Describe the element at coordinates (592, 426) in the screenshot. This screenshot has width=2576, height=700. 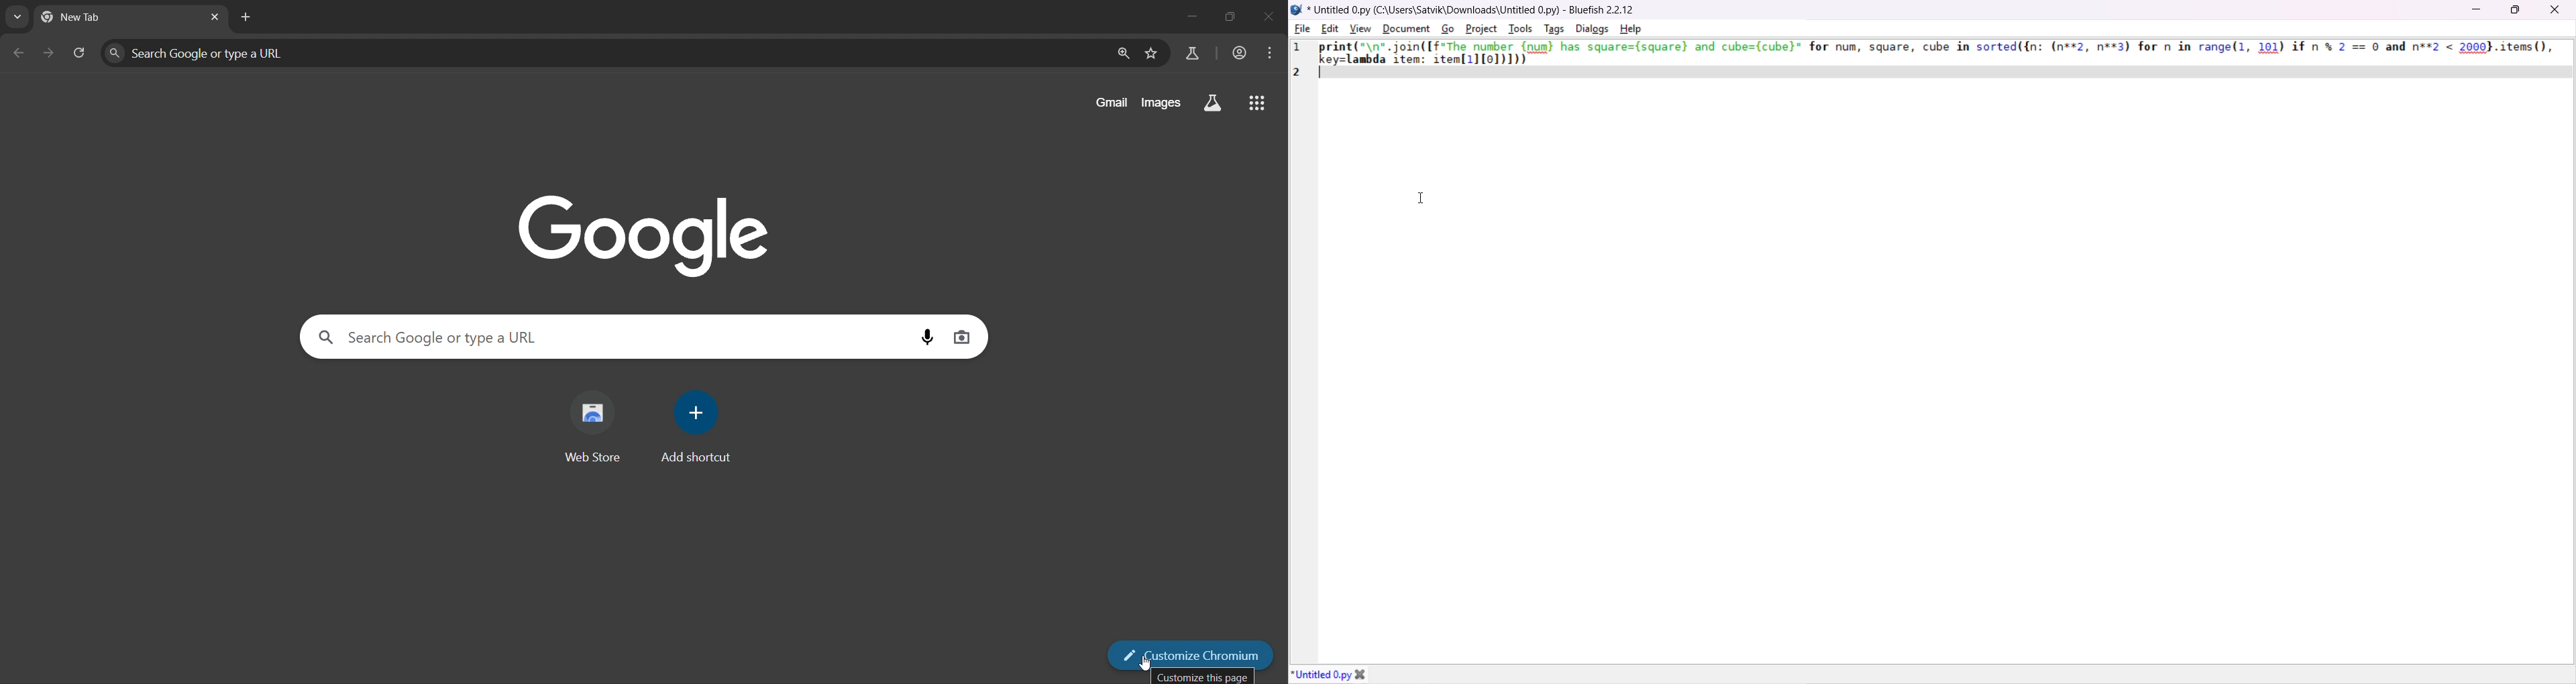
I see `web store` at that location.